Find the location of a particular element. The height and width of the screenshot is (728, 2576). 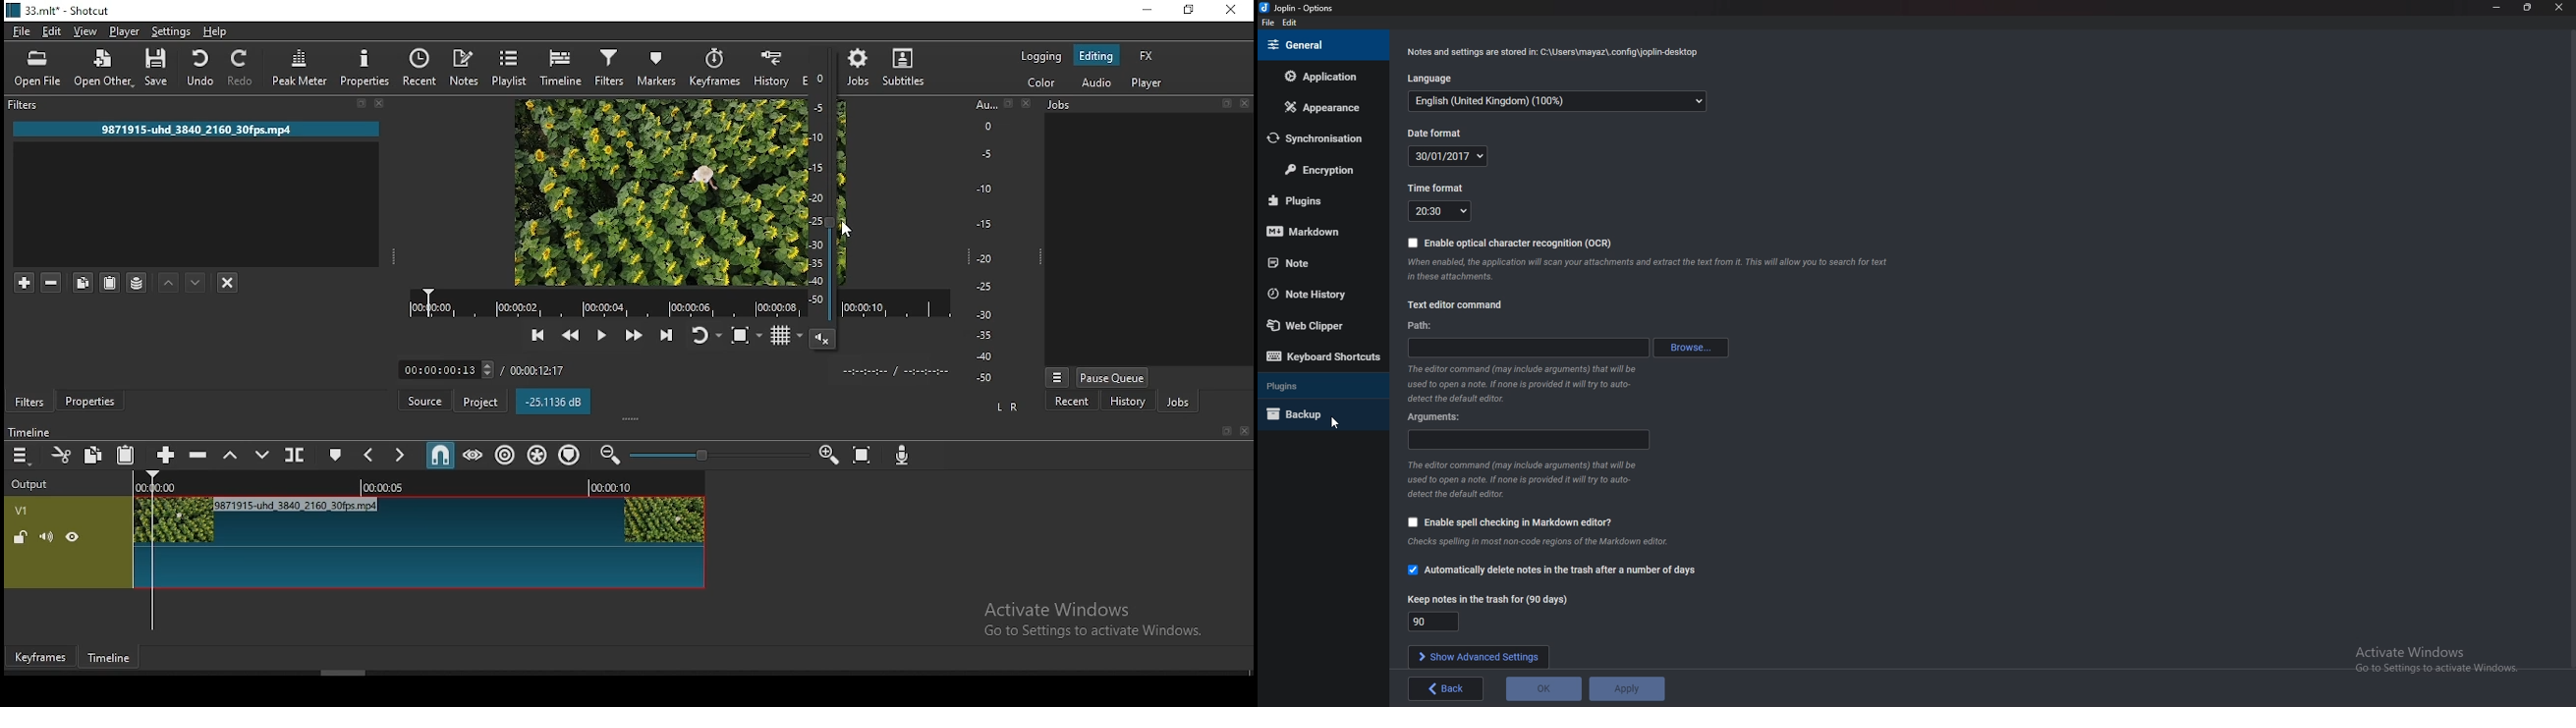

Web Clipper is located at coordinates (1317, 326).